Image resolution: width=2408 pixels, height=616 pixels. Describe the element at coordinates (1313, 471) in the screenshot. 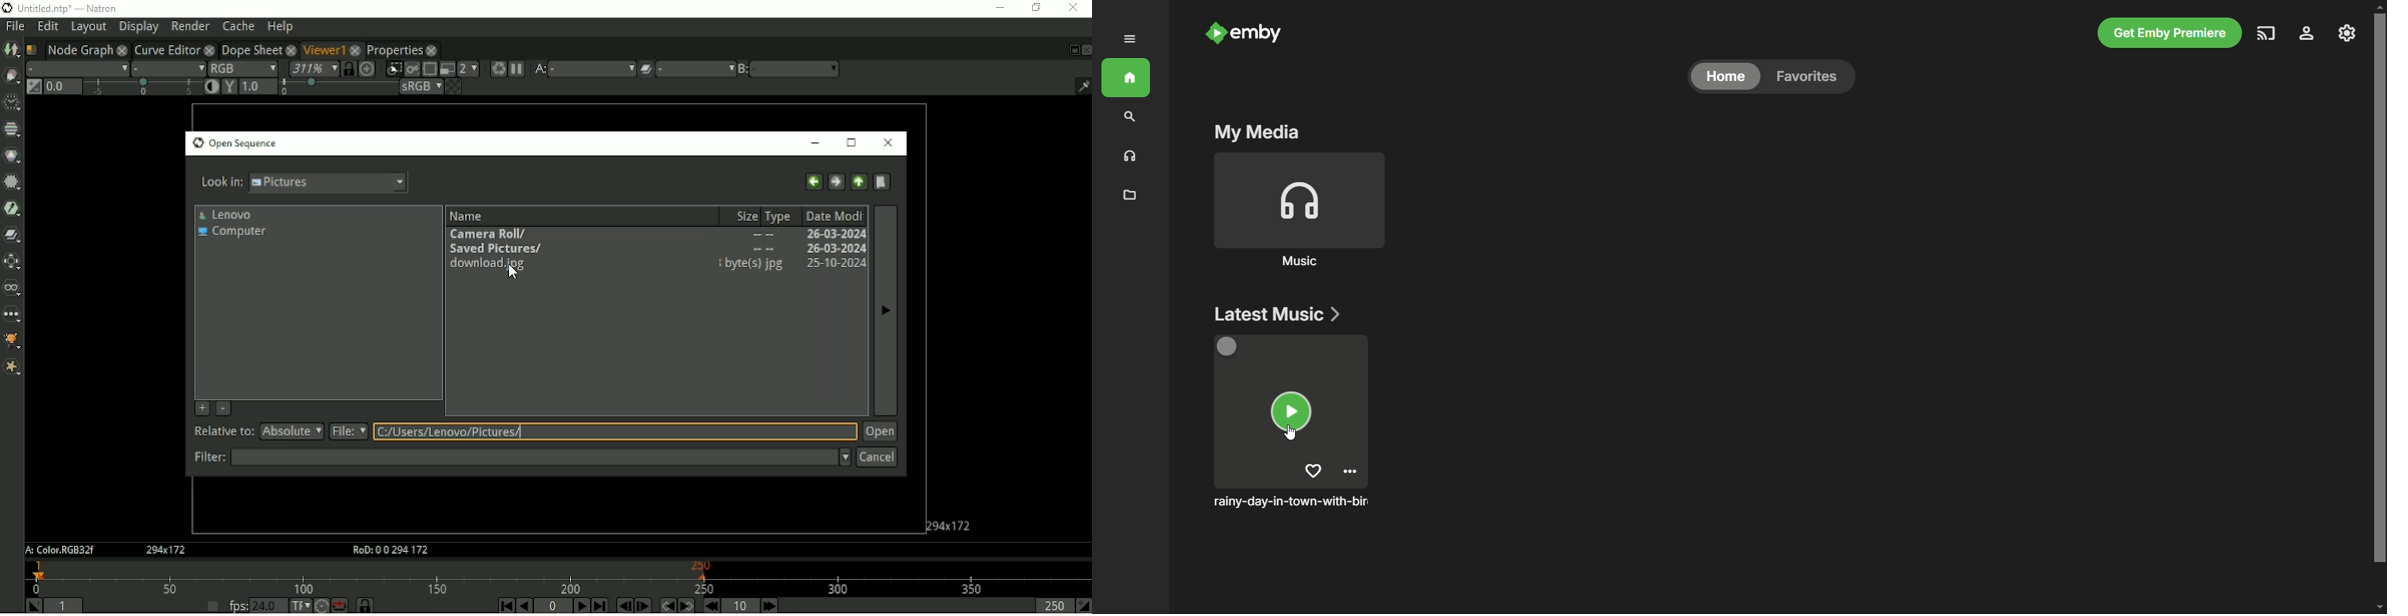

I see `favorite` at that location.